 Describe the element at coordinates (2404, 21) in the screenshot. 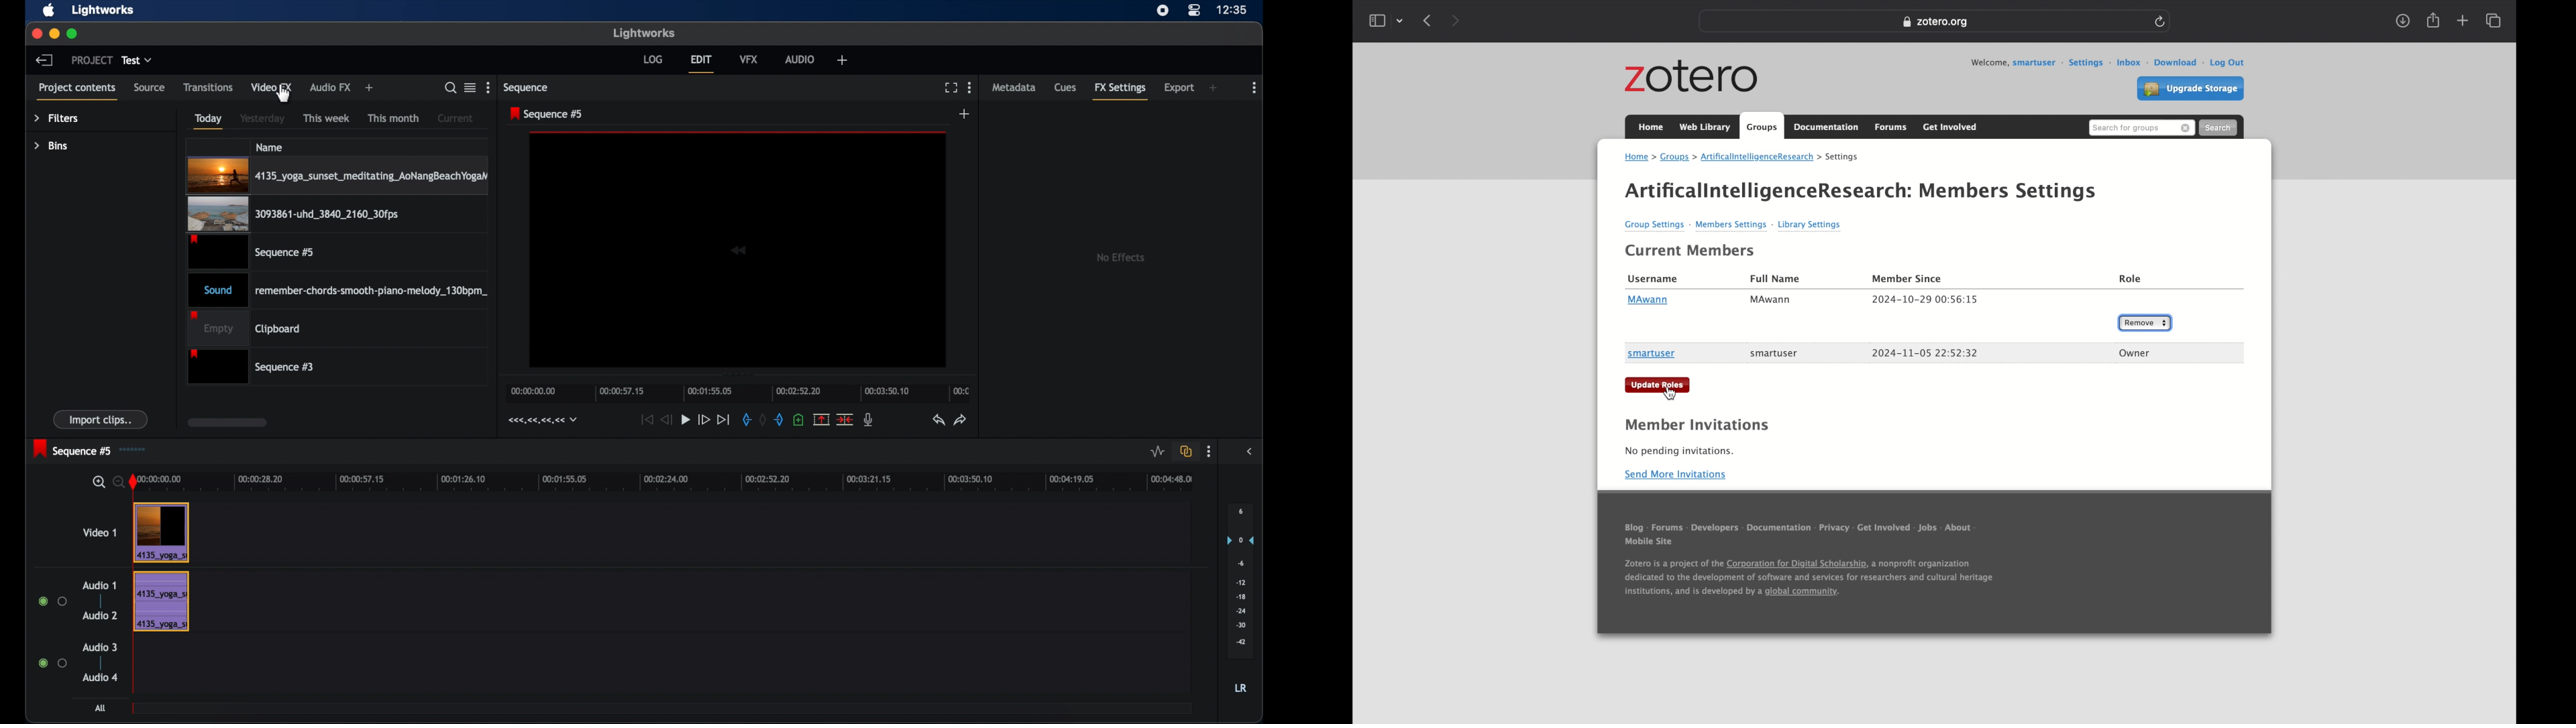

I see `downloads` at that location.